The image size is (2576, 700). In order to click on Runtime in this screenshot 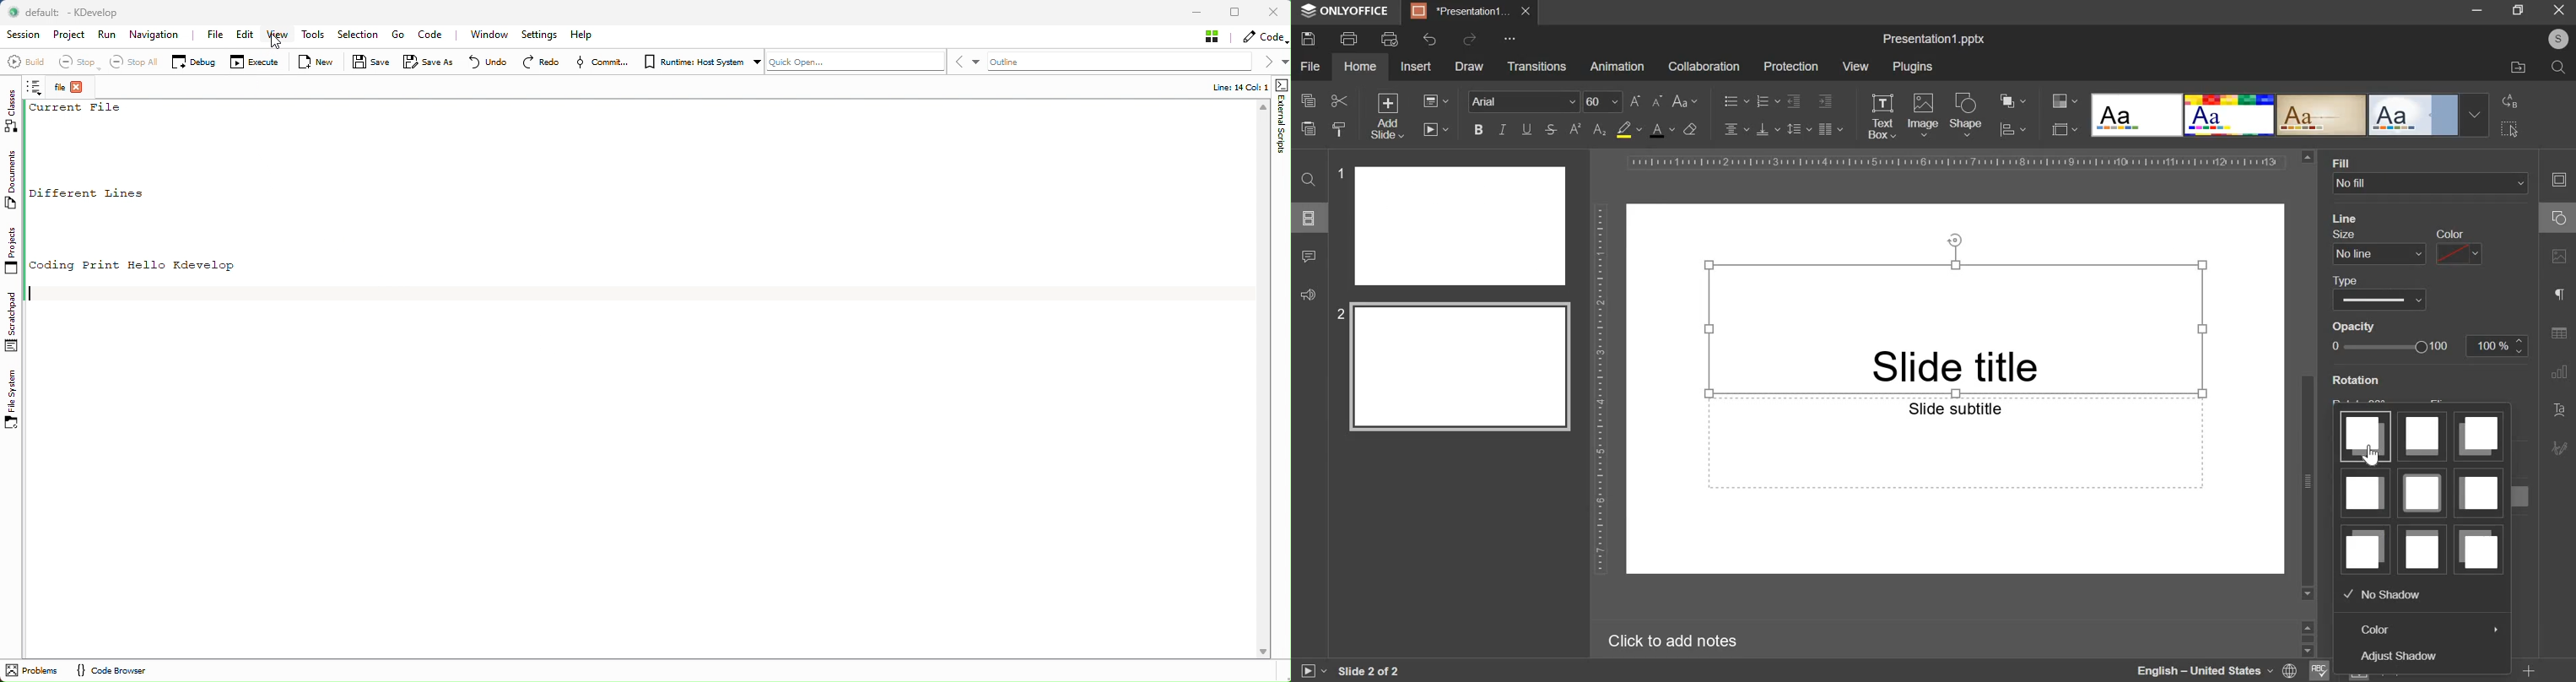, I will do `click(699, 60)`.